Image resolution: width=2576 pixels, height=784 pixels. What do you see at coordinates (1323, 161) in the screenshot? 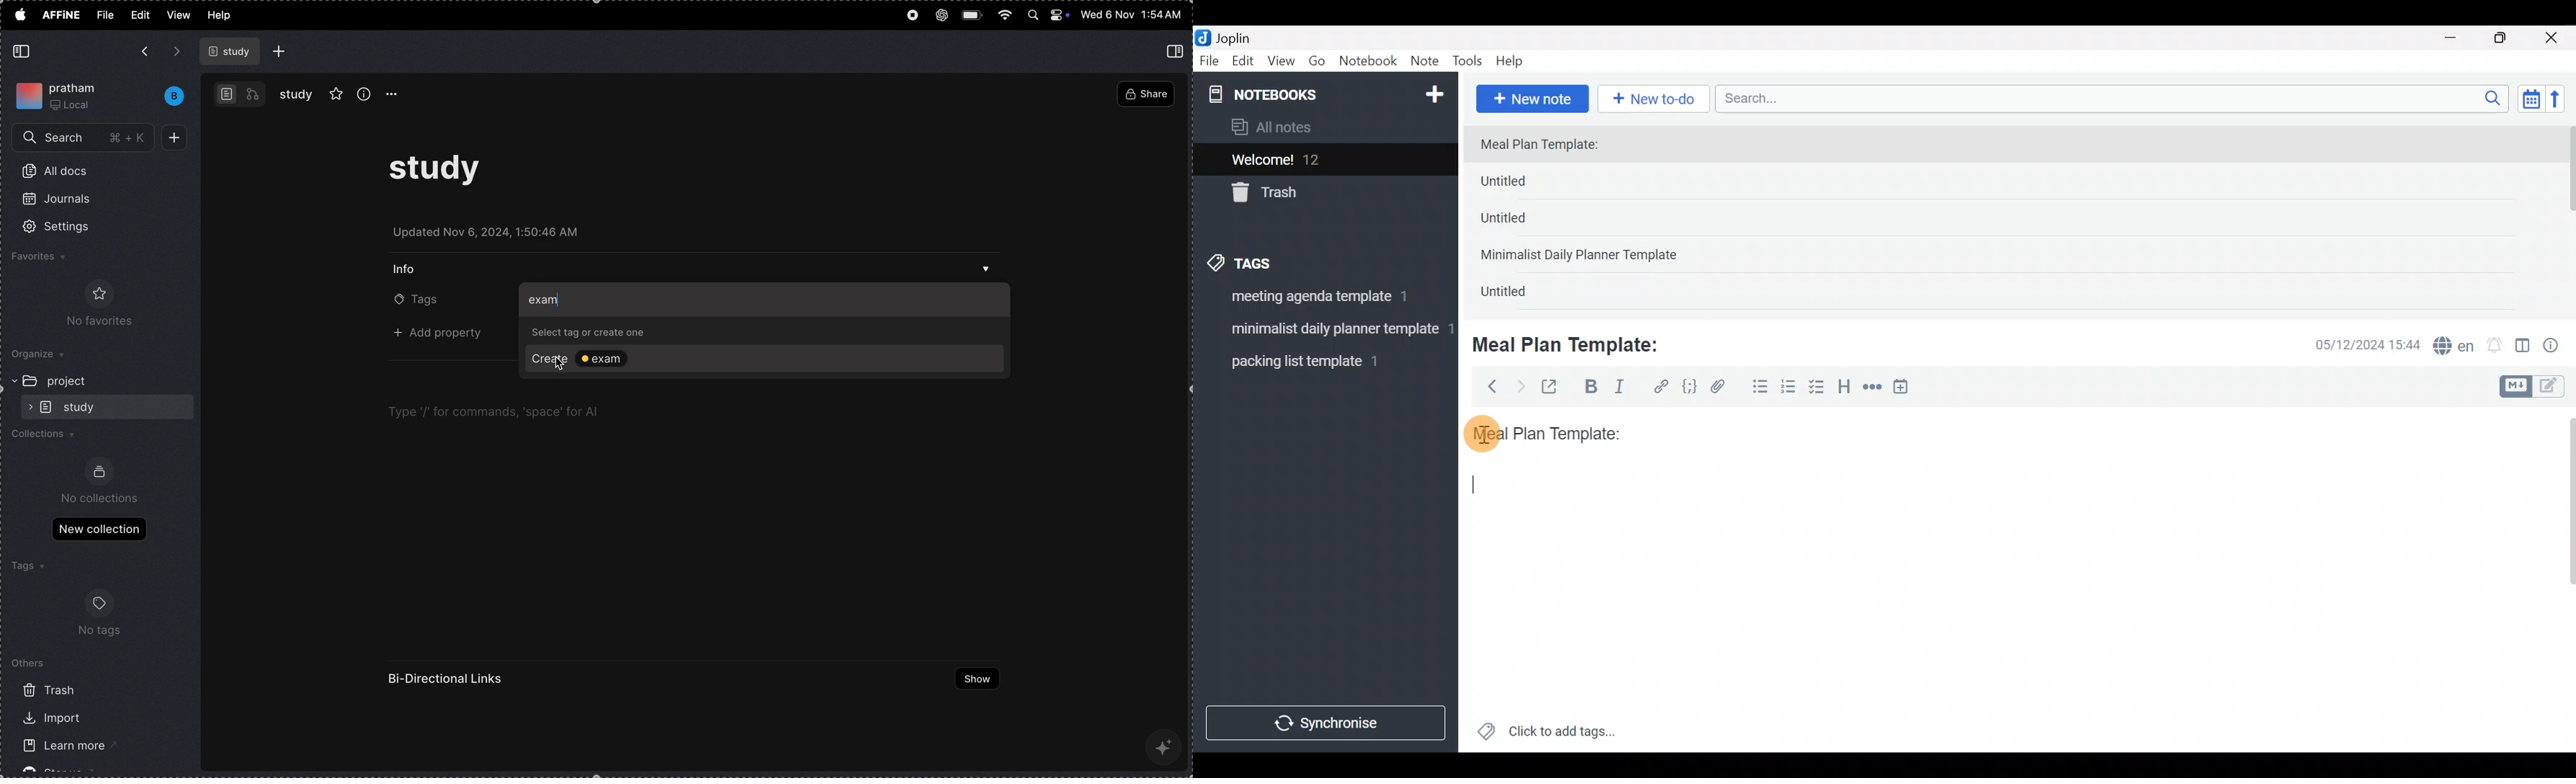
I see `Welcome!` at bounding box center [1323, 161].